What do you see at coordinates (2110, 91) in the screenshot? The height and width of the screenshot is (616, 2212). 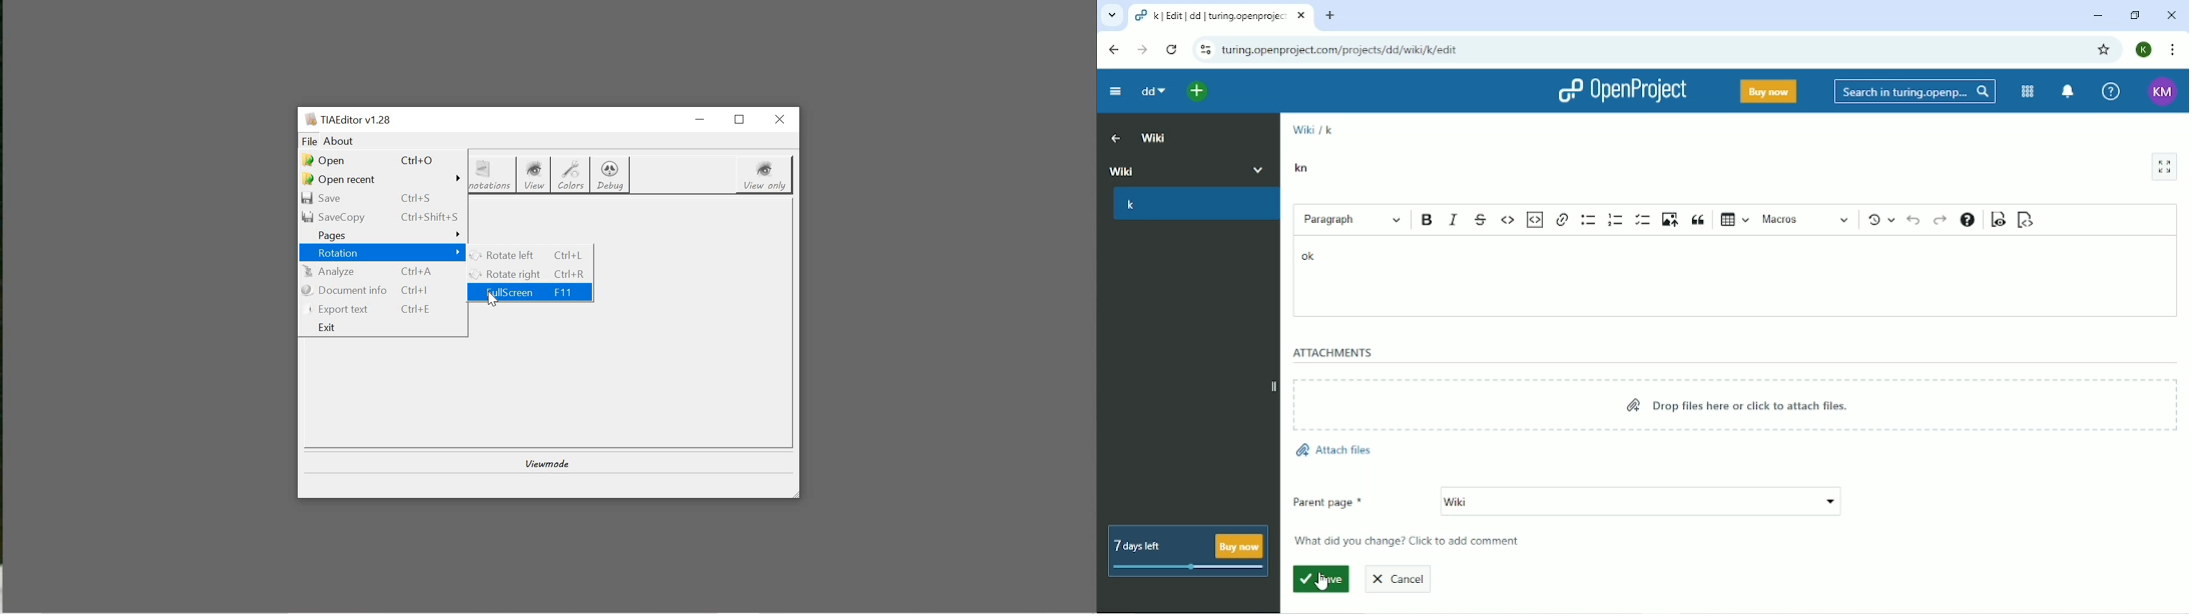 I see `Help` at bounding box center [2110, 91].